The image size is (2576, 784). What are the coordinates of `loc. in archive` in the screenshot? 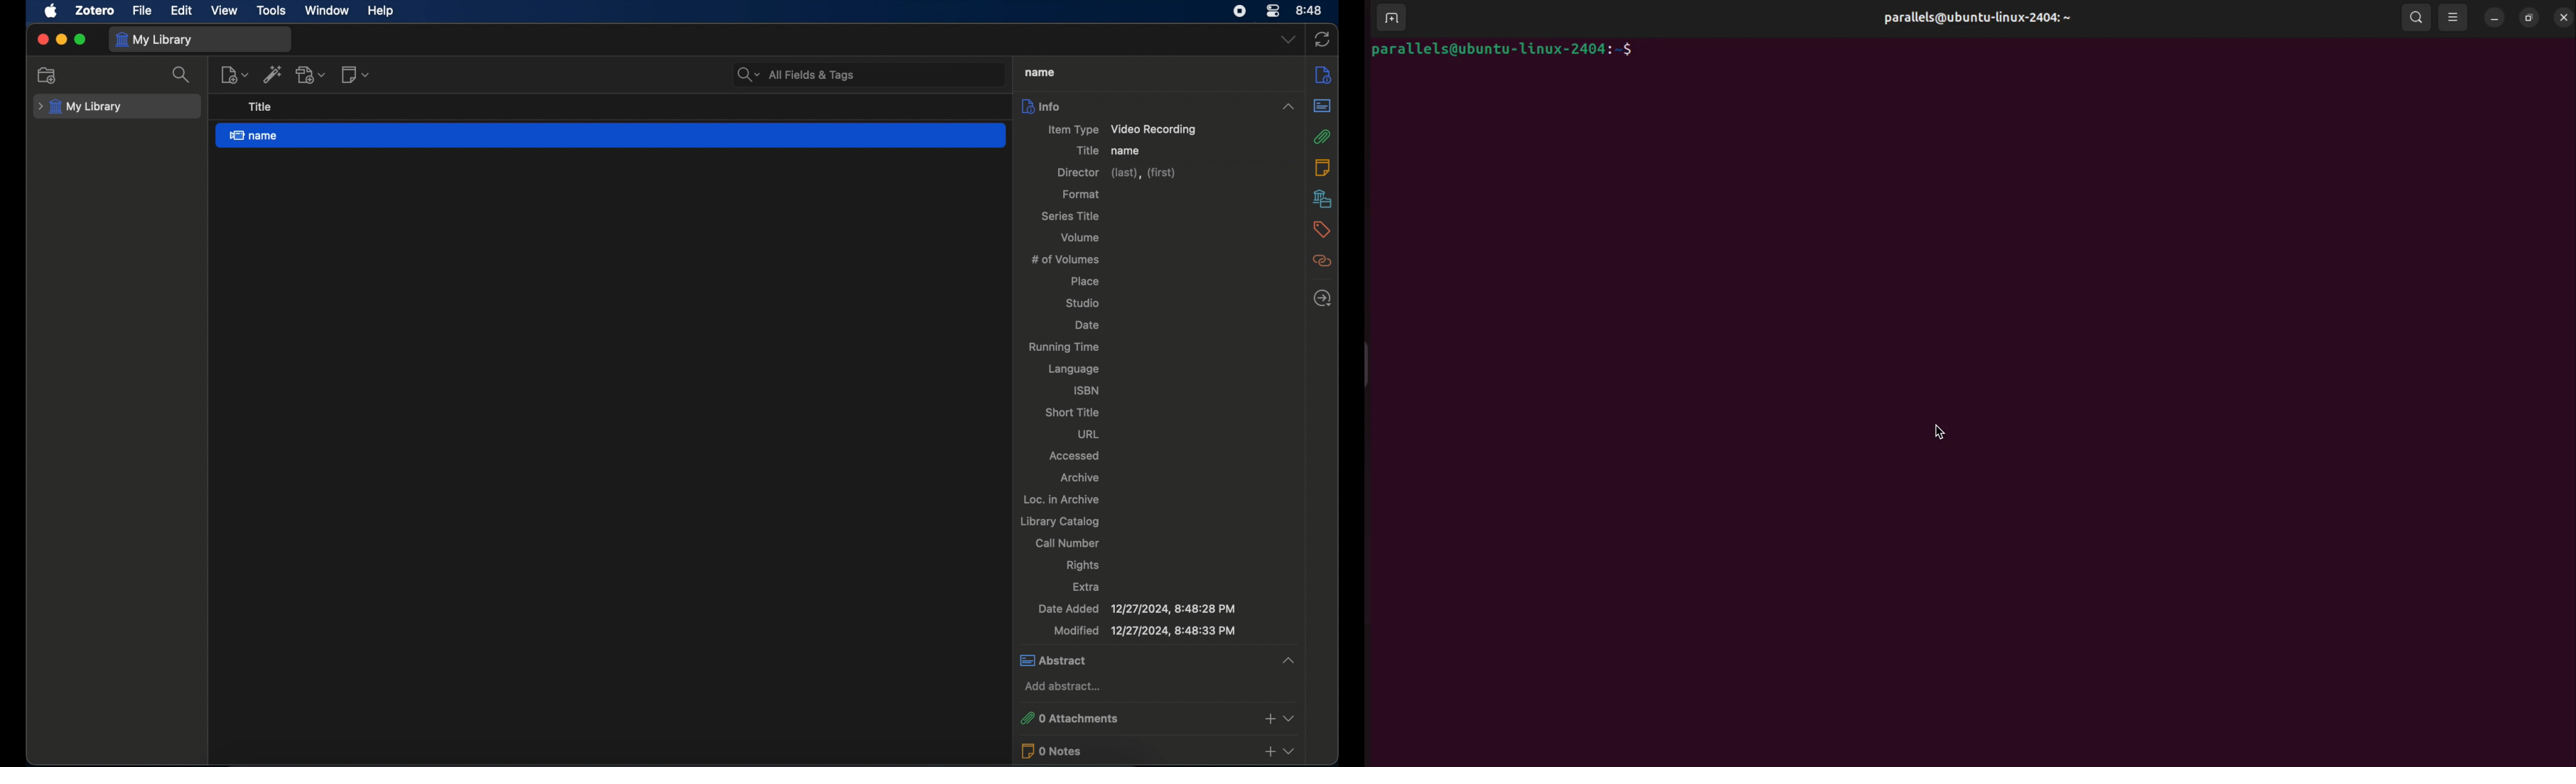 It's located at (1062, 499).